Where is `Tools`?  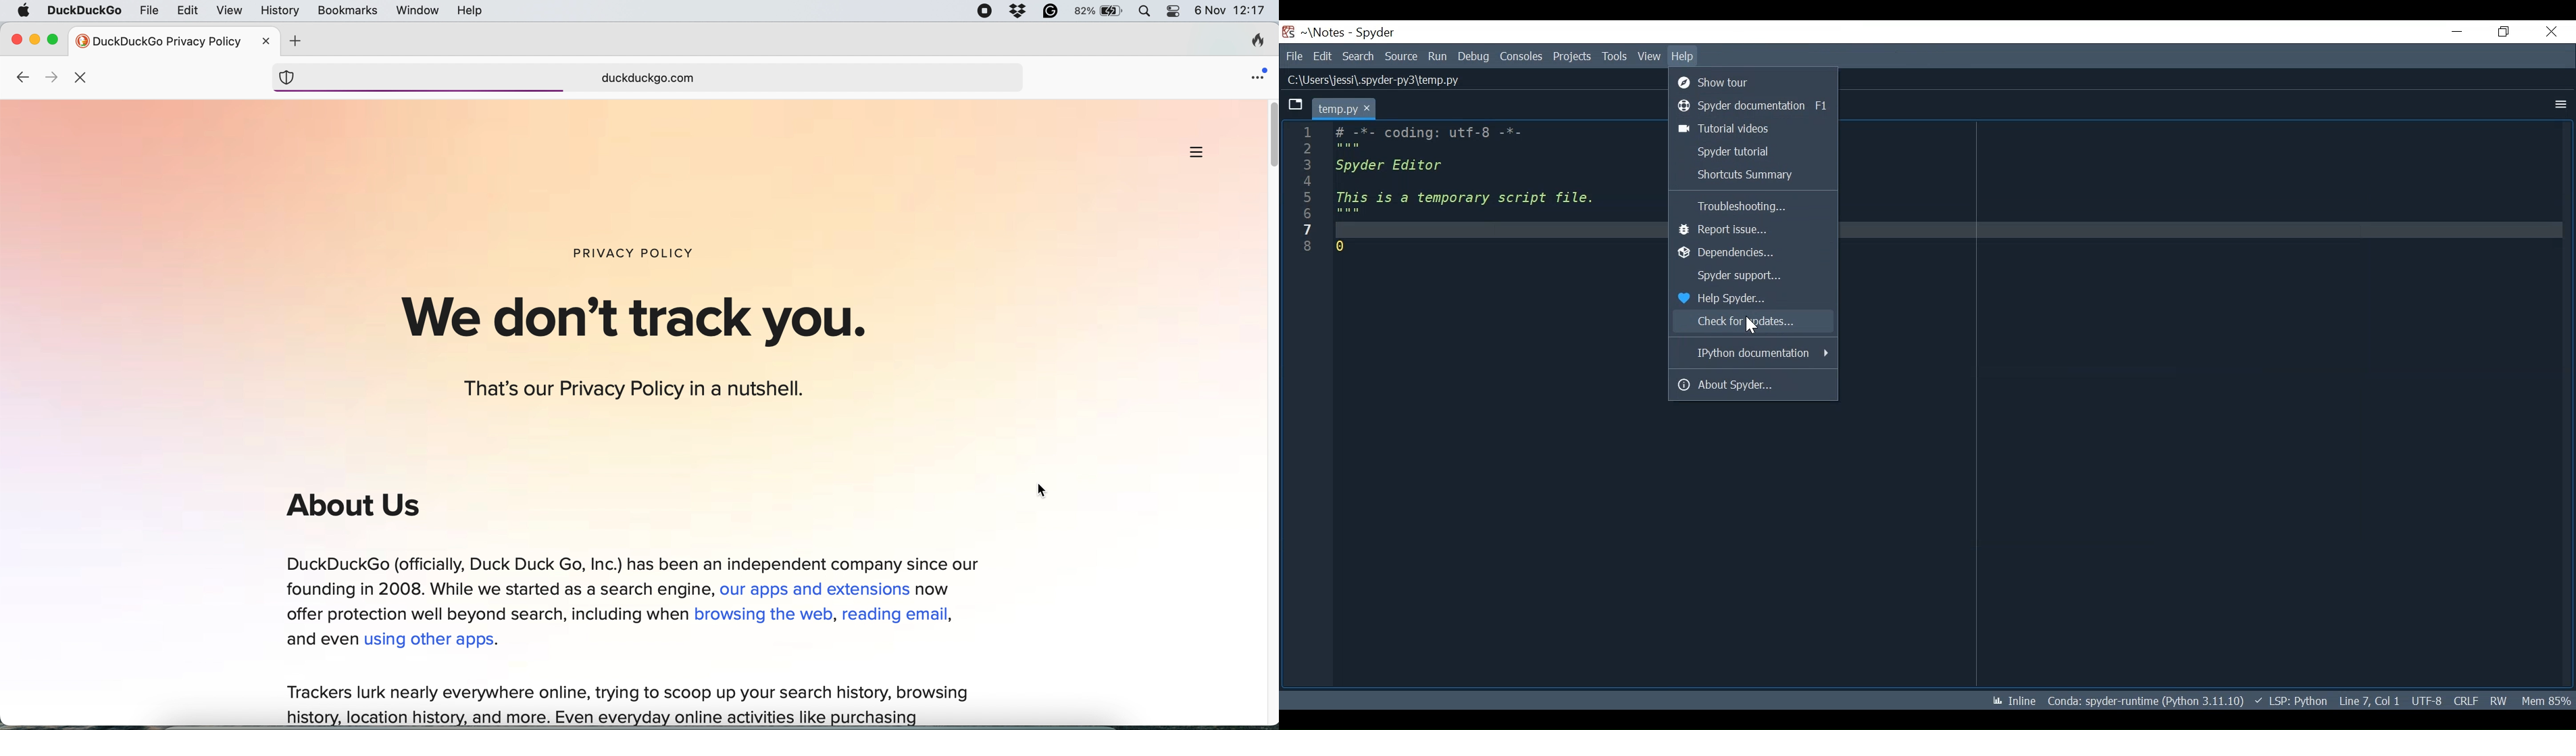
Tools is located at coordinates (1615, 56).